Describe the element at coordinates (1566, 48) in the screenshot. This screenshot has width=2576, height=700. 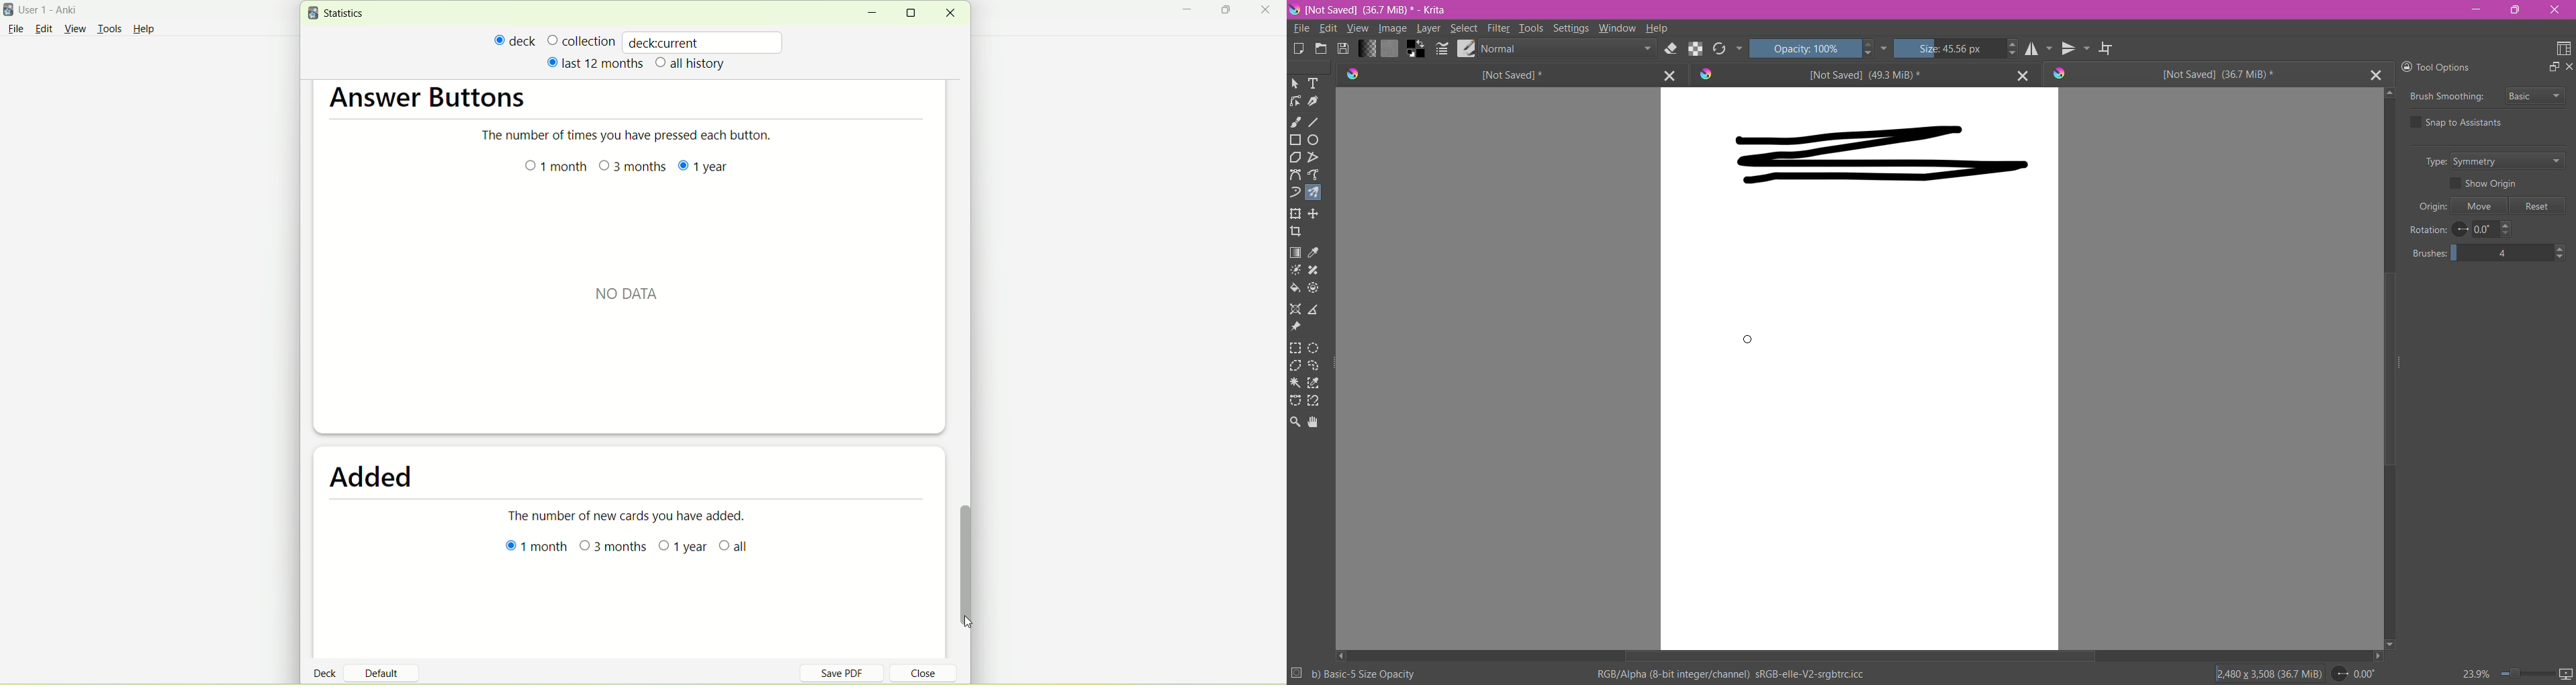
I see `Blending Mode` at that location.